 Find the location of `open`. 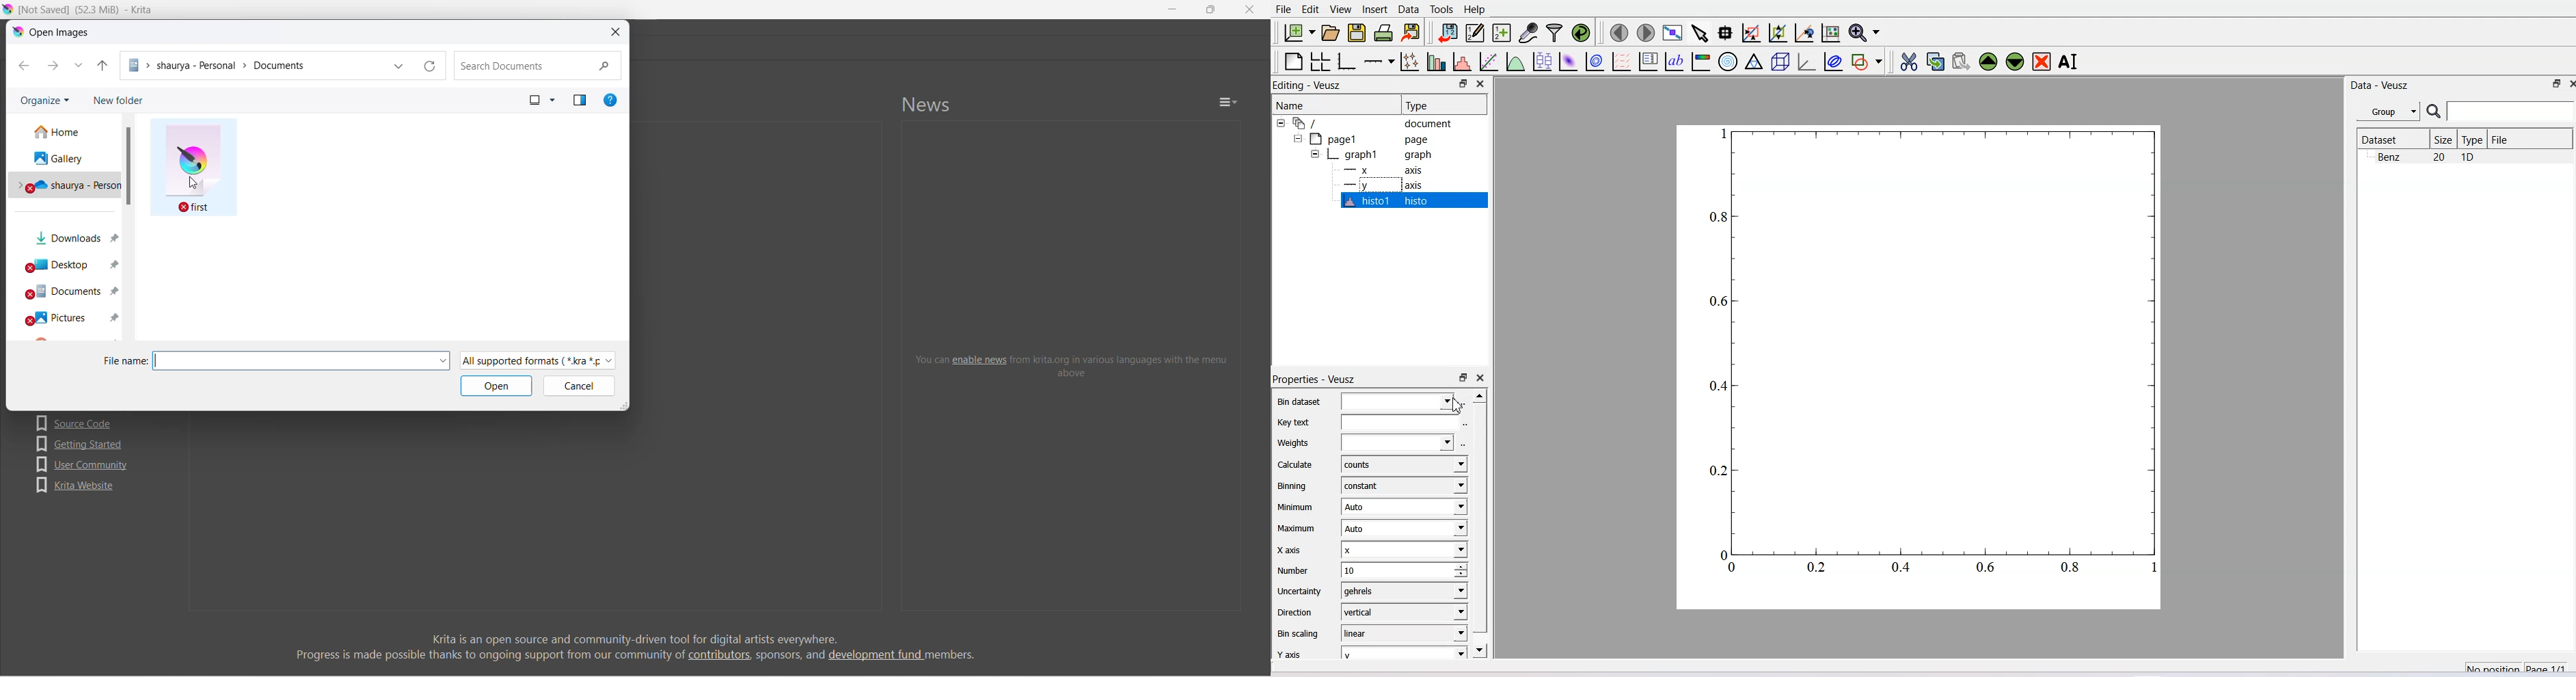

open is located at coordinates (497, 386).